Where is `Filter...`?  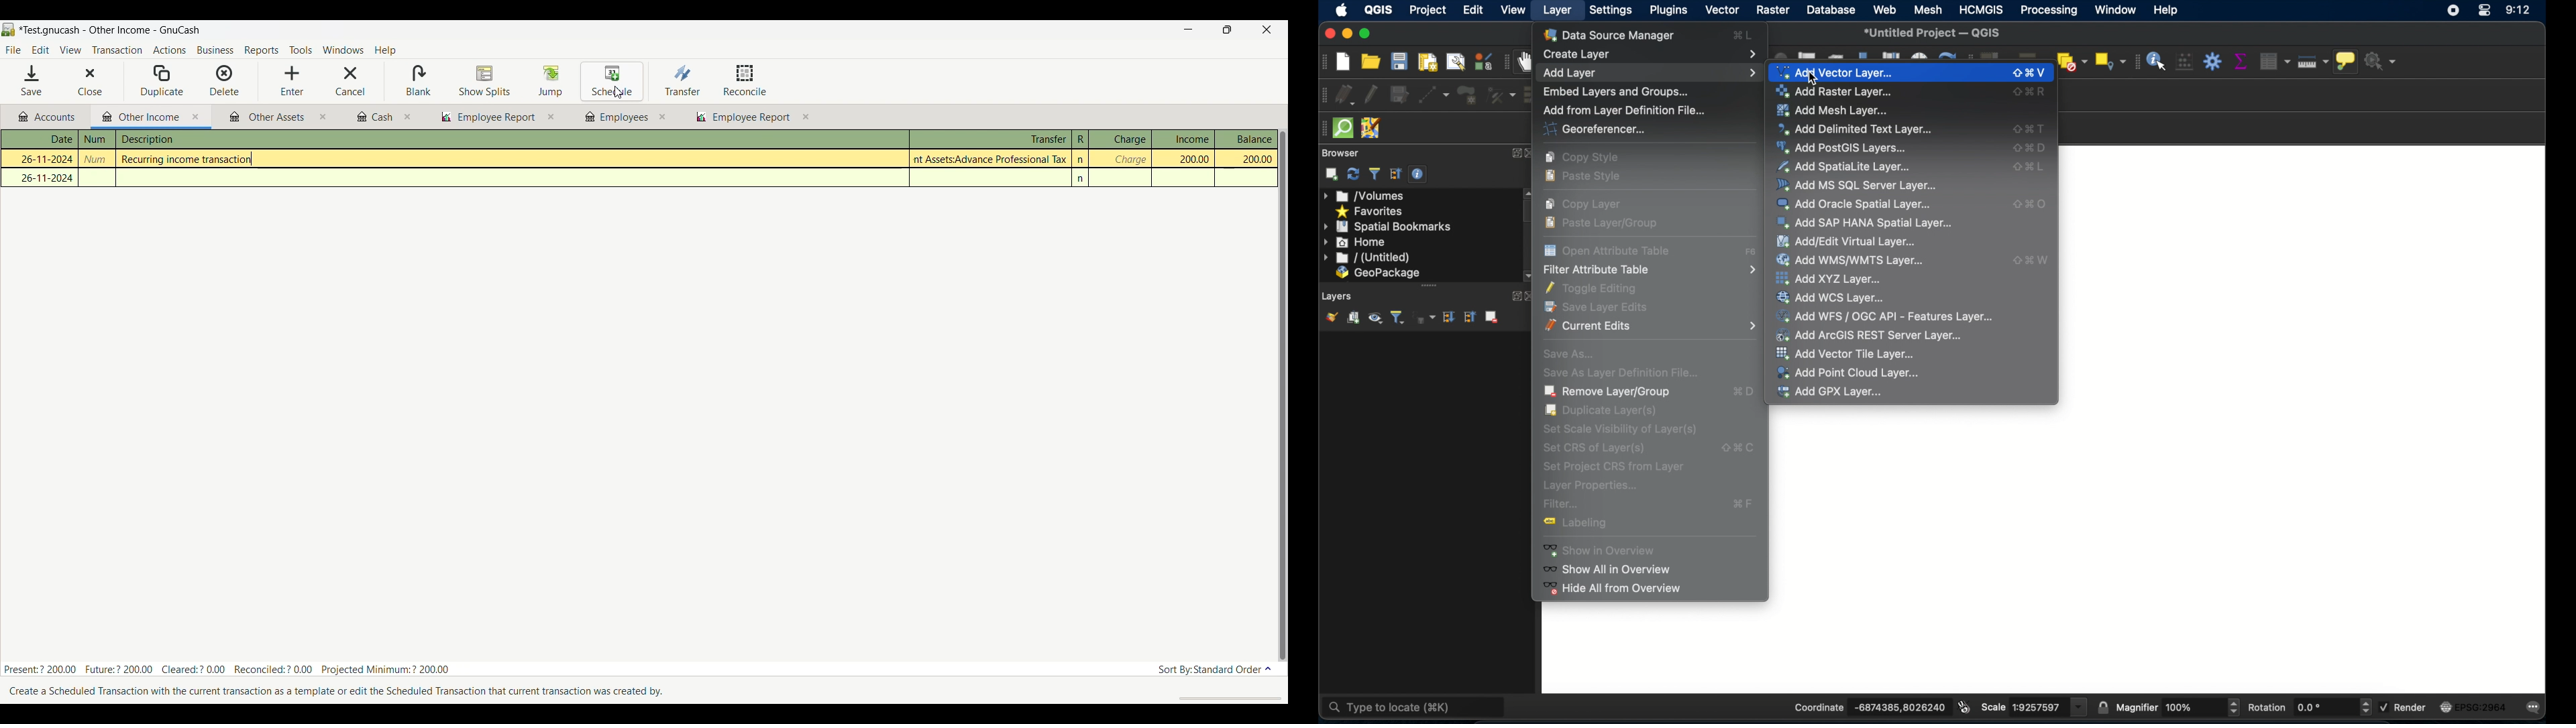
Filter... is located at coordinates (1653, 505).